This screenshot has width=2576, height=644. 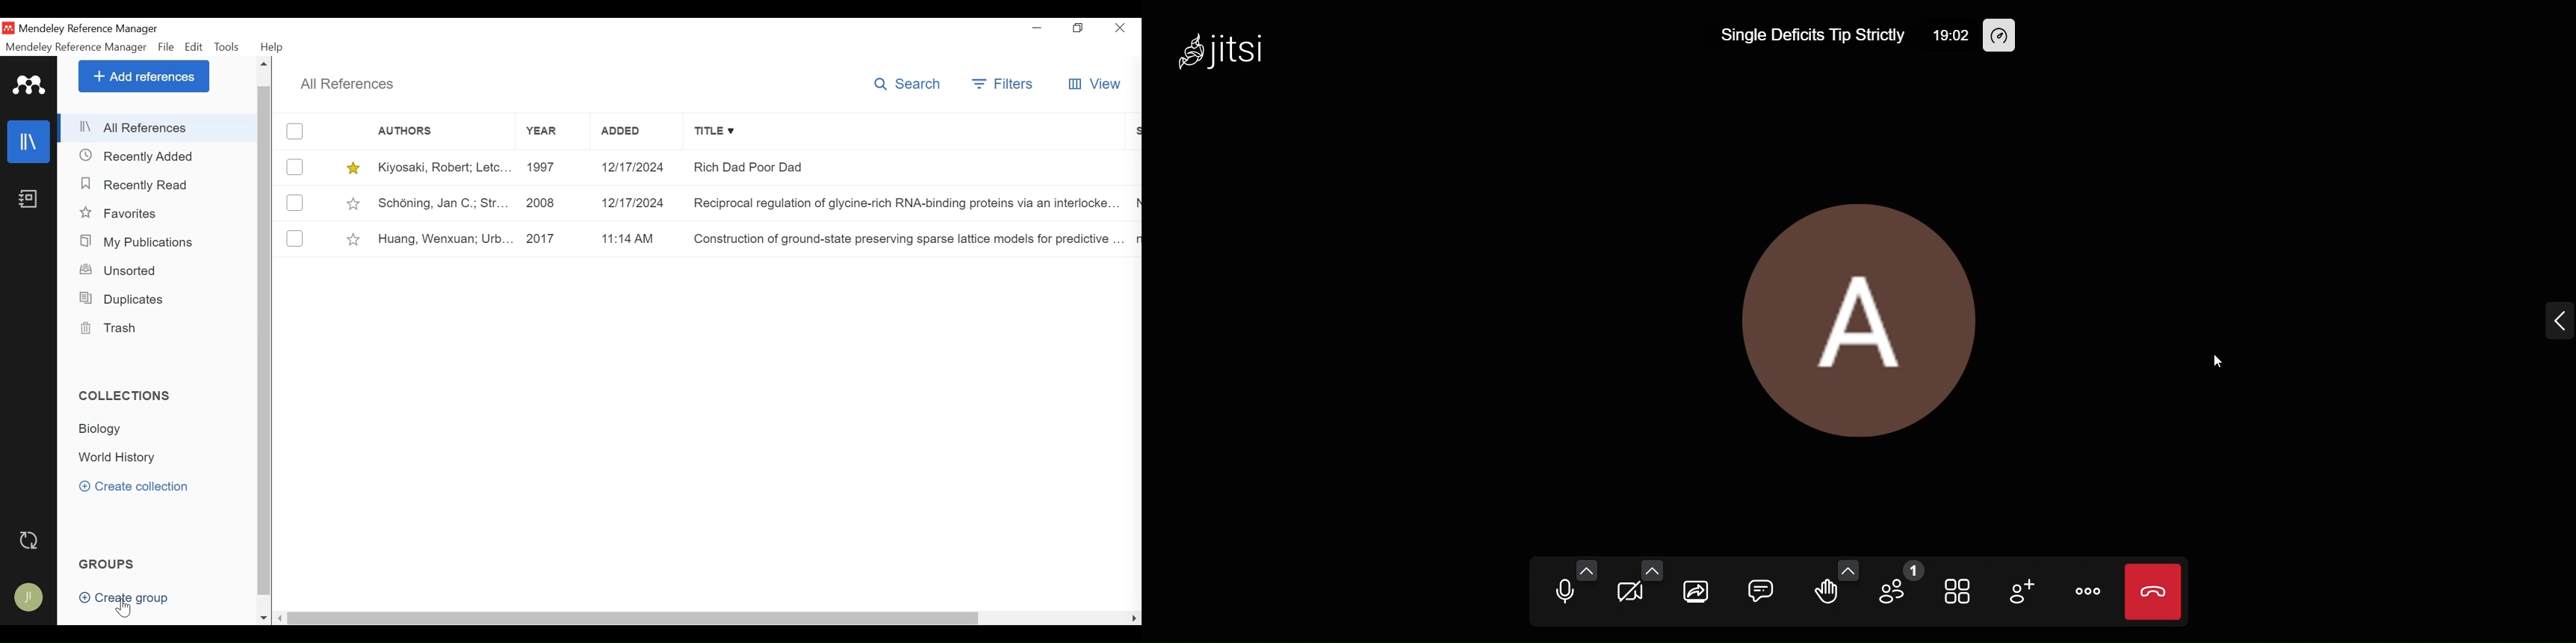 I want to click on toggle Favorites, so click(x=355, y=239).